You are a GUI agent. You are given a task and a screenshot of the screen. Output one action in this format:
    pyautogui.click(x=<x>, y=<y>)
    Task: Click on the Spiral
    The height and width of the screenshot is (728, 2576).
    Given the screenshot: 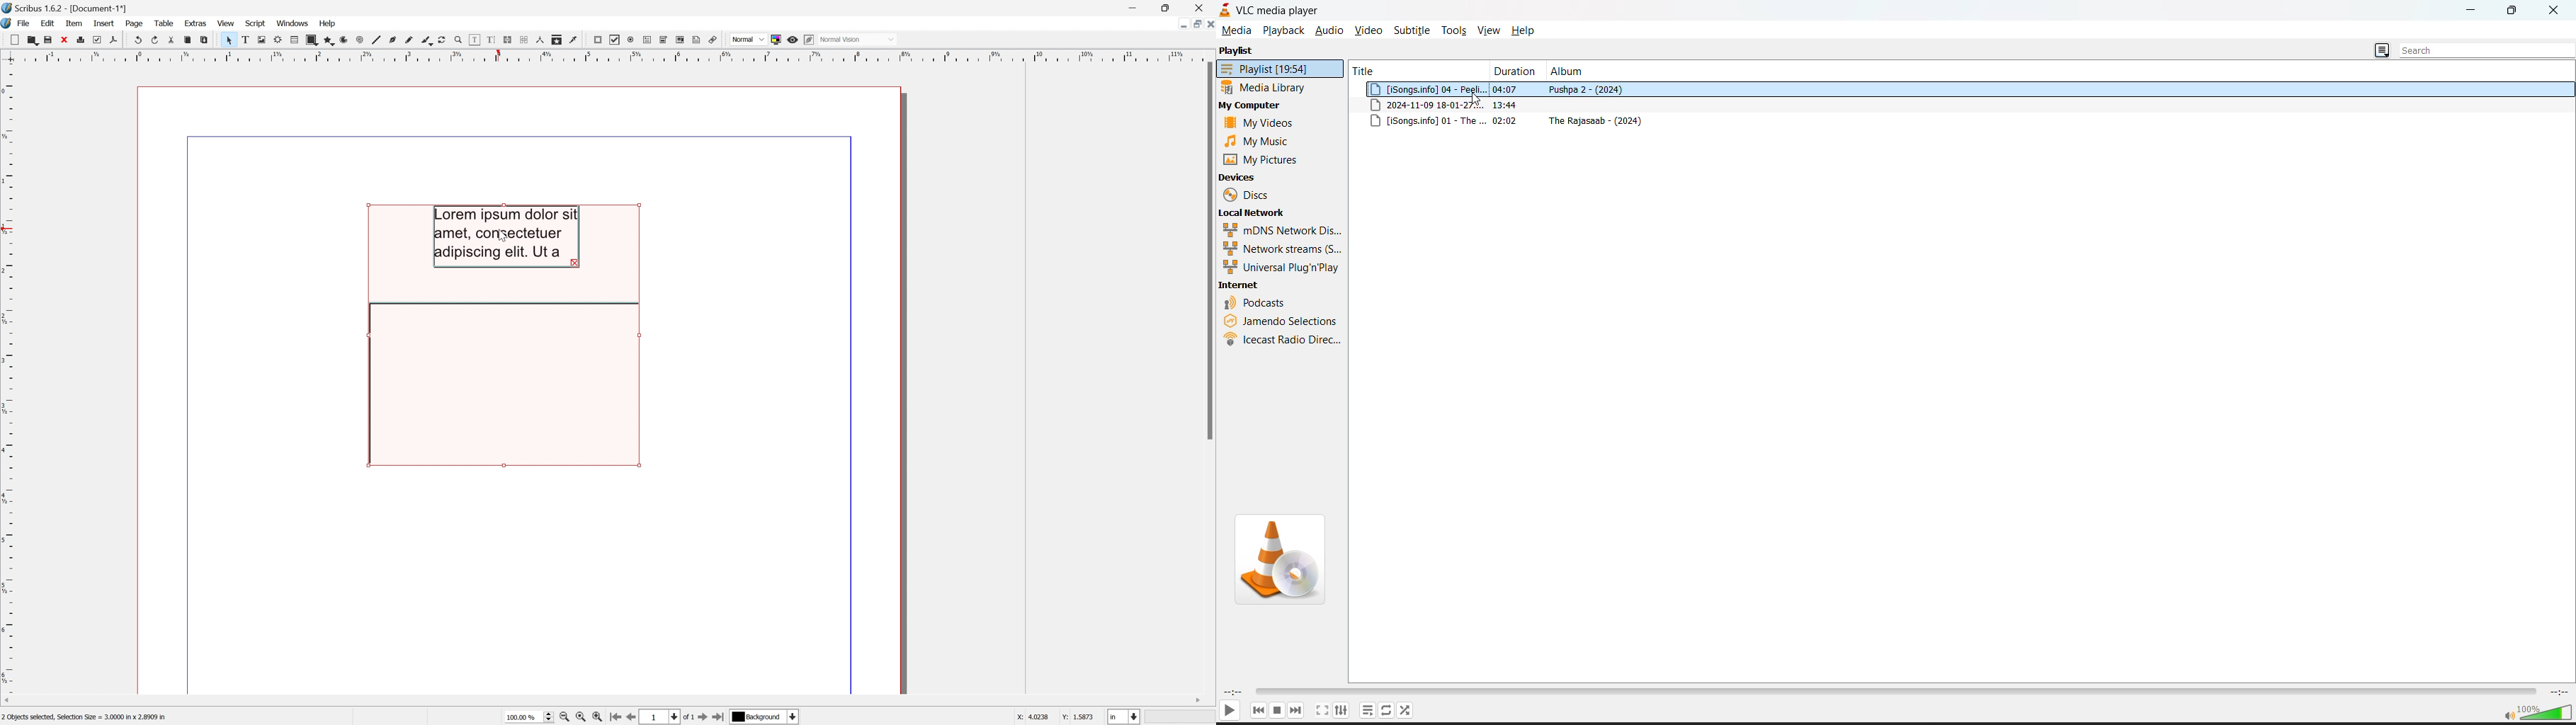 What is the action you would take?
    pyautogui.click(x=360, y=39)
    